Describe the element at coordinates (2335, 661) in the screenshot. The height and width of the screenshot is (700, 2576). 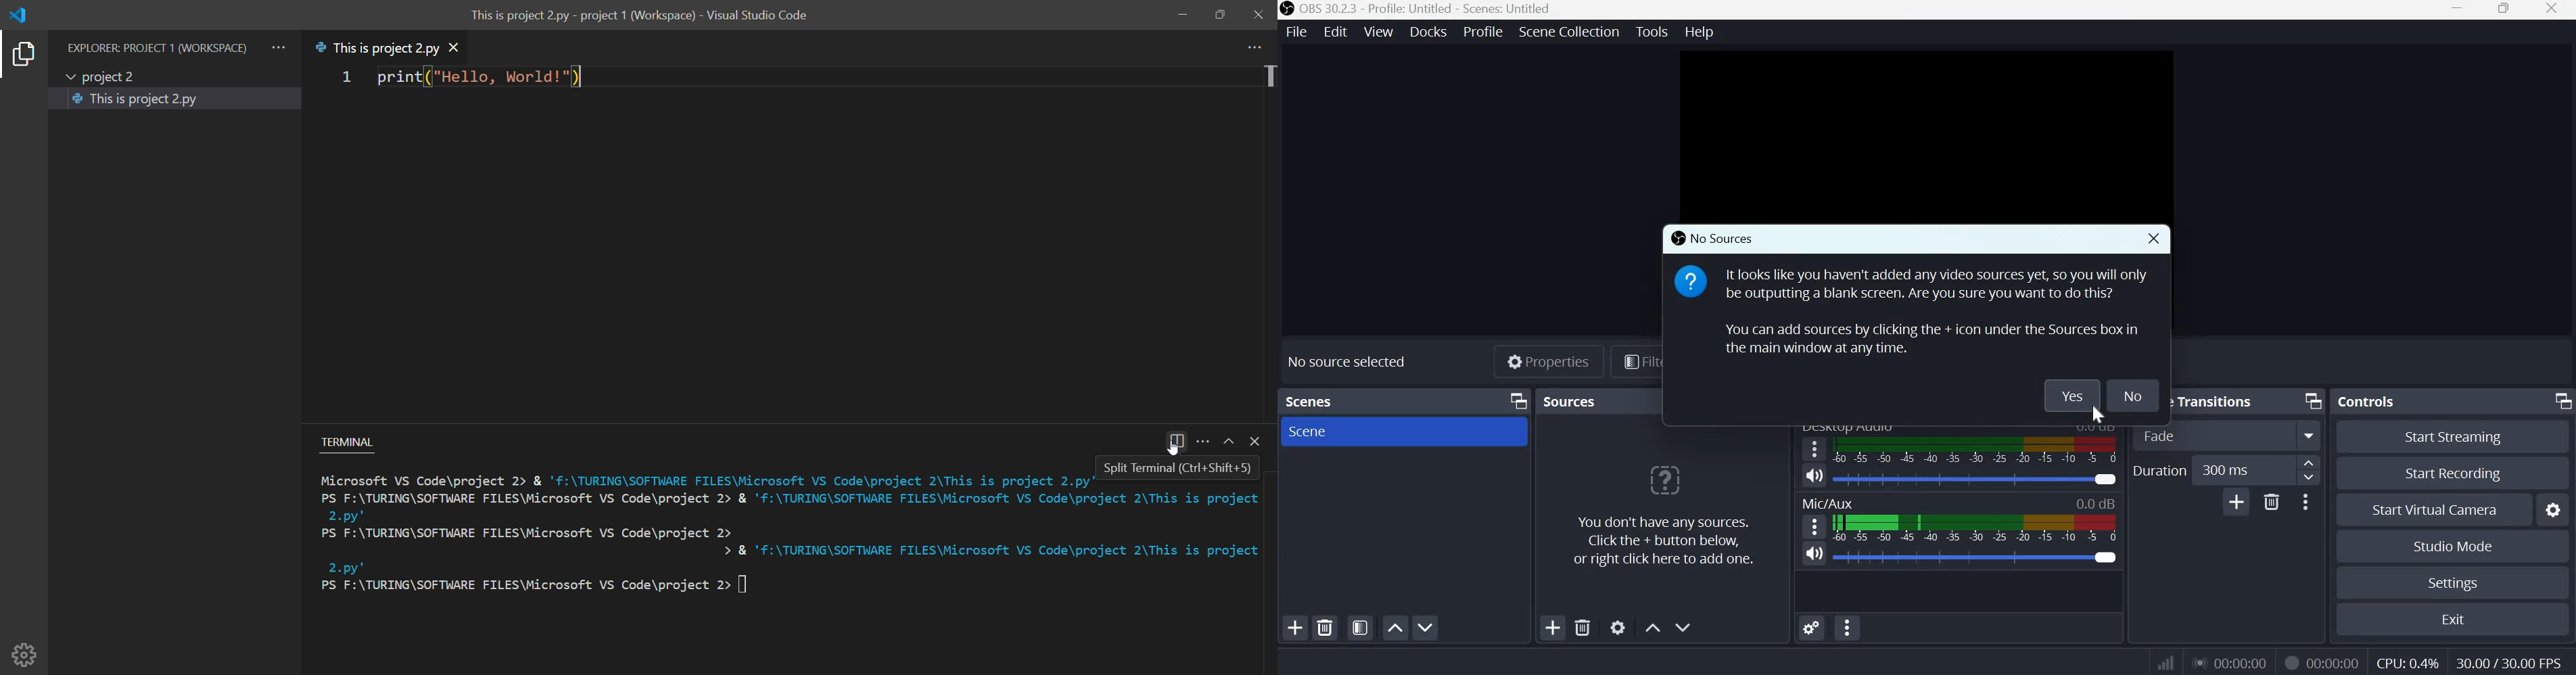
I see `00:00:00` at that location.